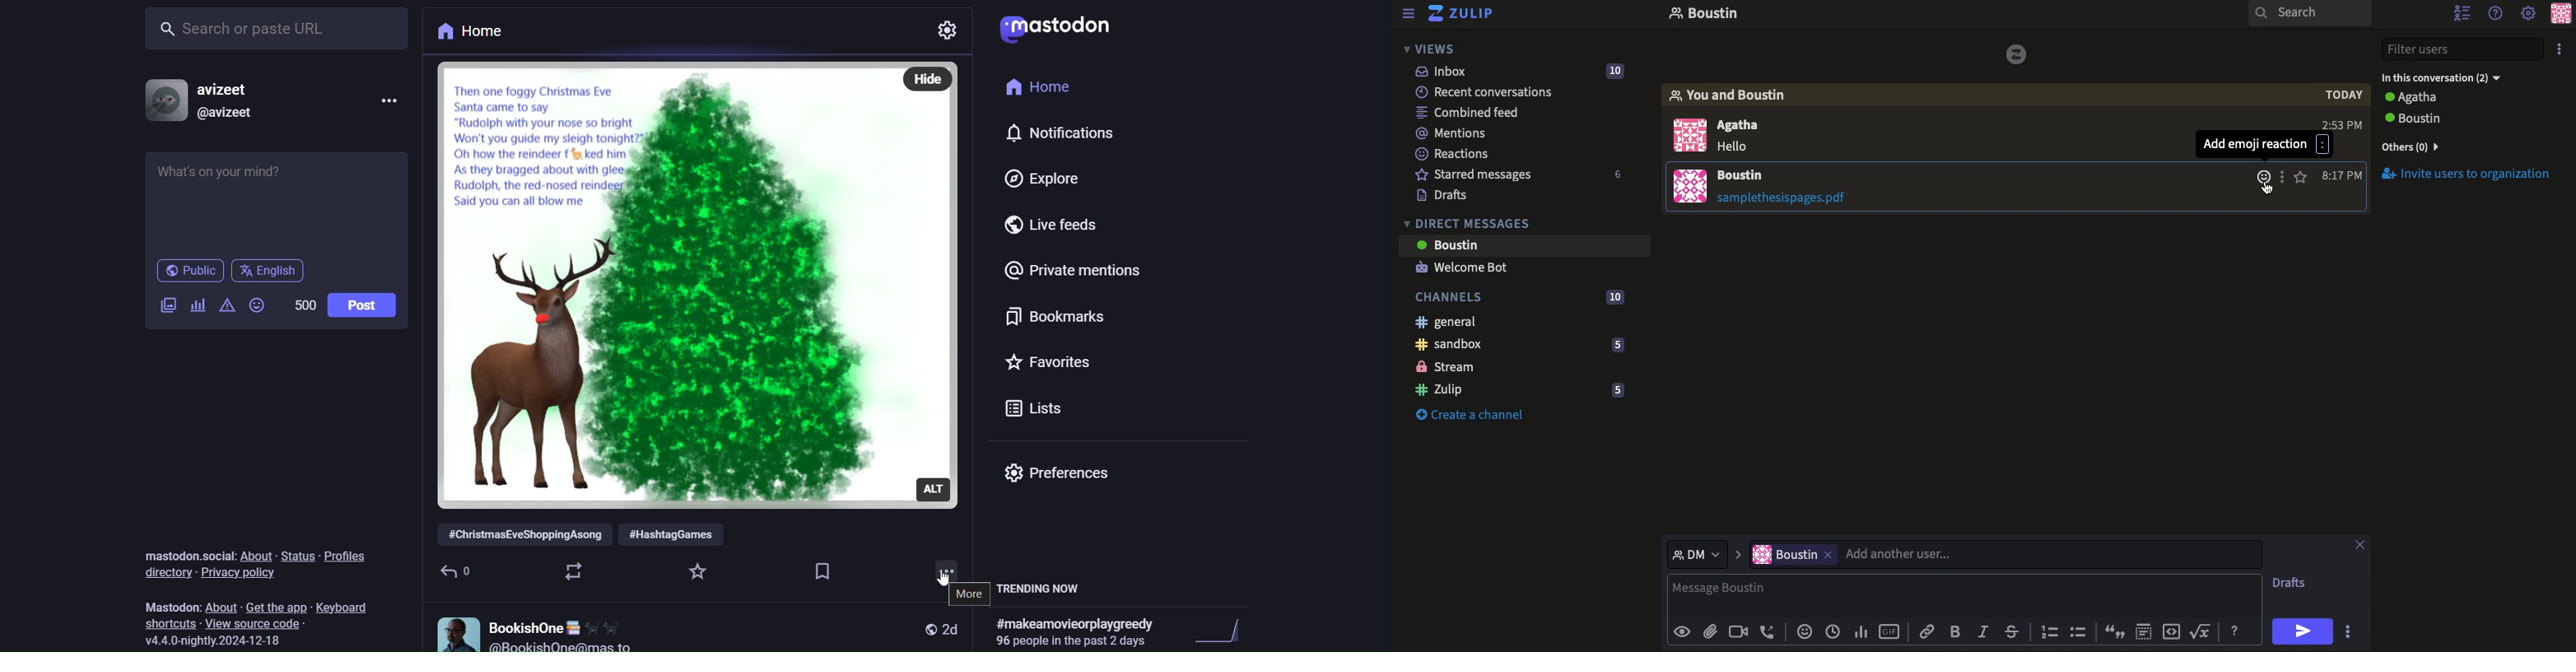  Describe the element at coordinates (1709, 631) in the screenshot. I see `Attachment` at that location.